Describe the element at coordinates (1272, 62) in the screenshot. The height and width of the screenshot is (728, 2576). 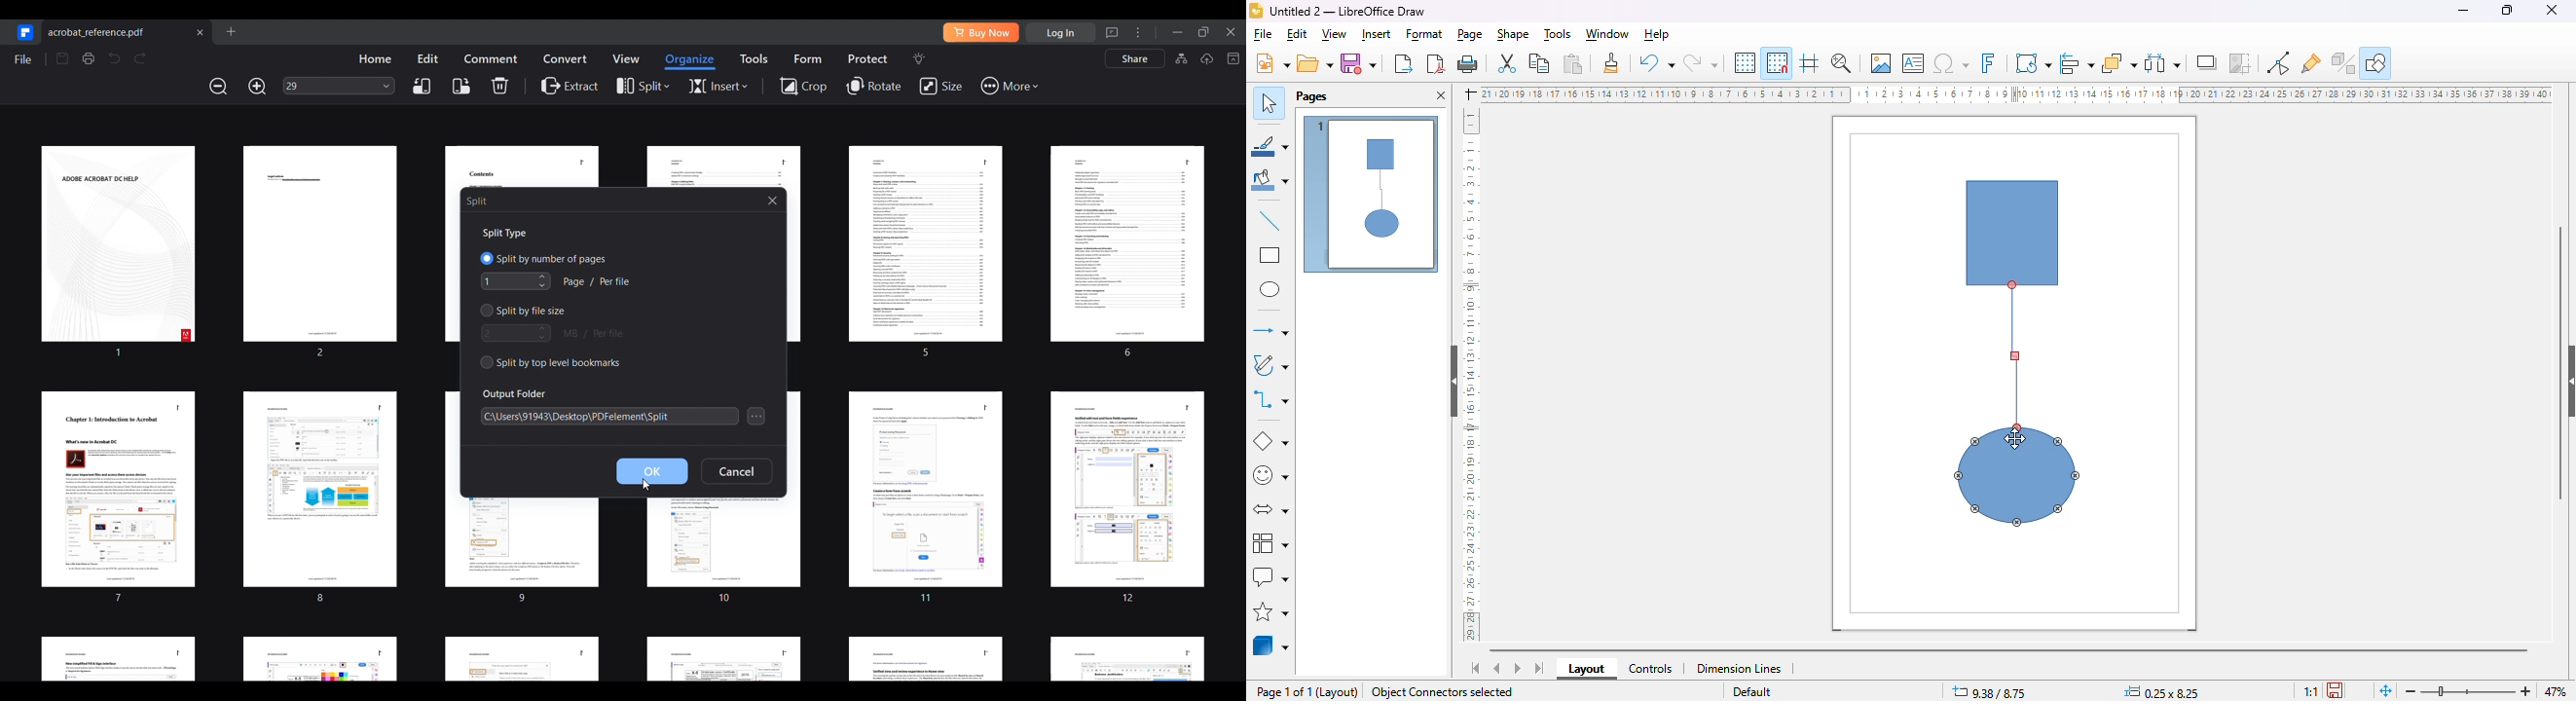
I see `new` at that location.